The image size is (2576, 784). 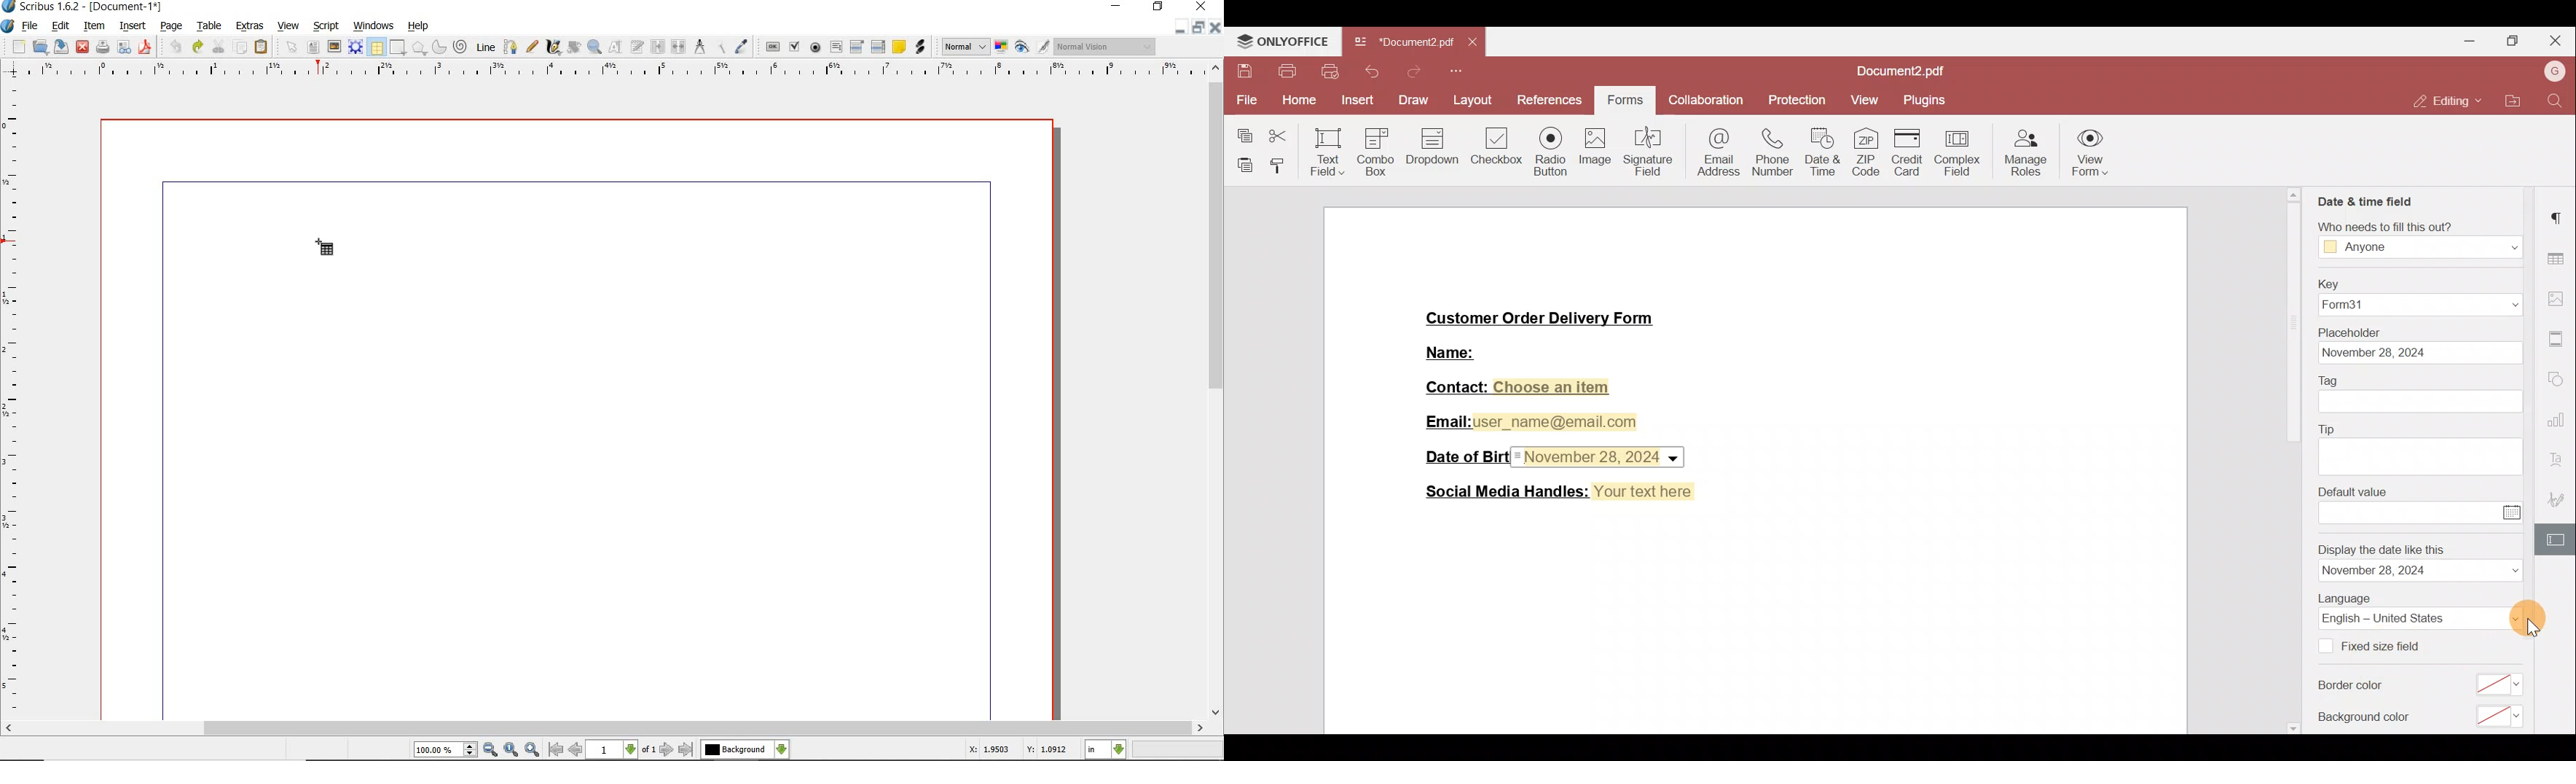 What do you see at coordinates (31, 27) in the screenshot?
I see `file` at bounding box center [31, 27].